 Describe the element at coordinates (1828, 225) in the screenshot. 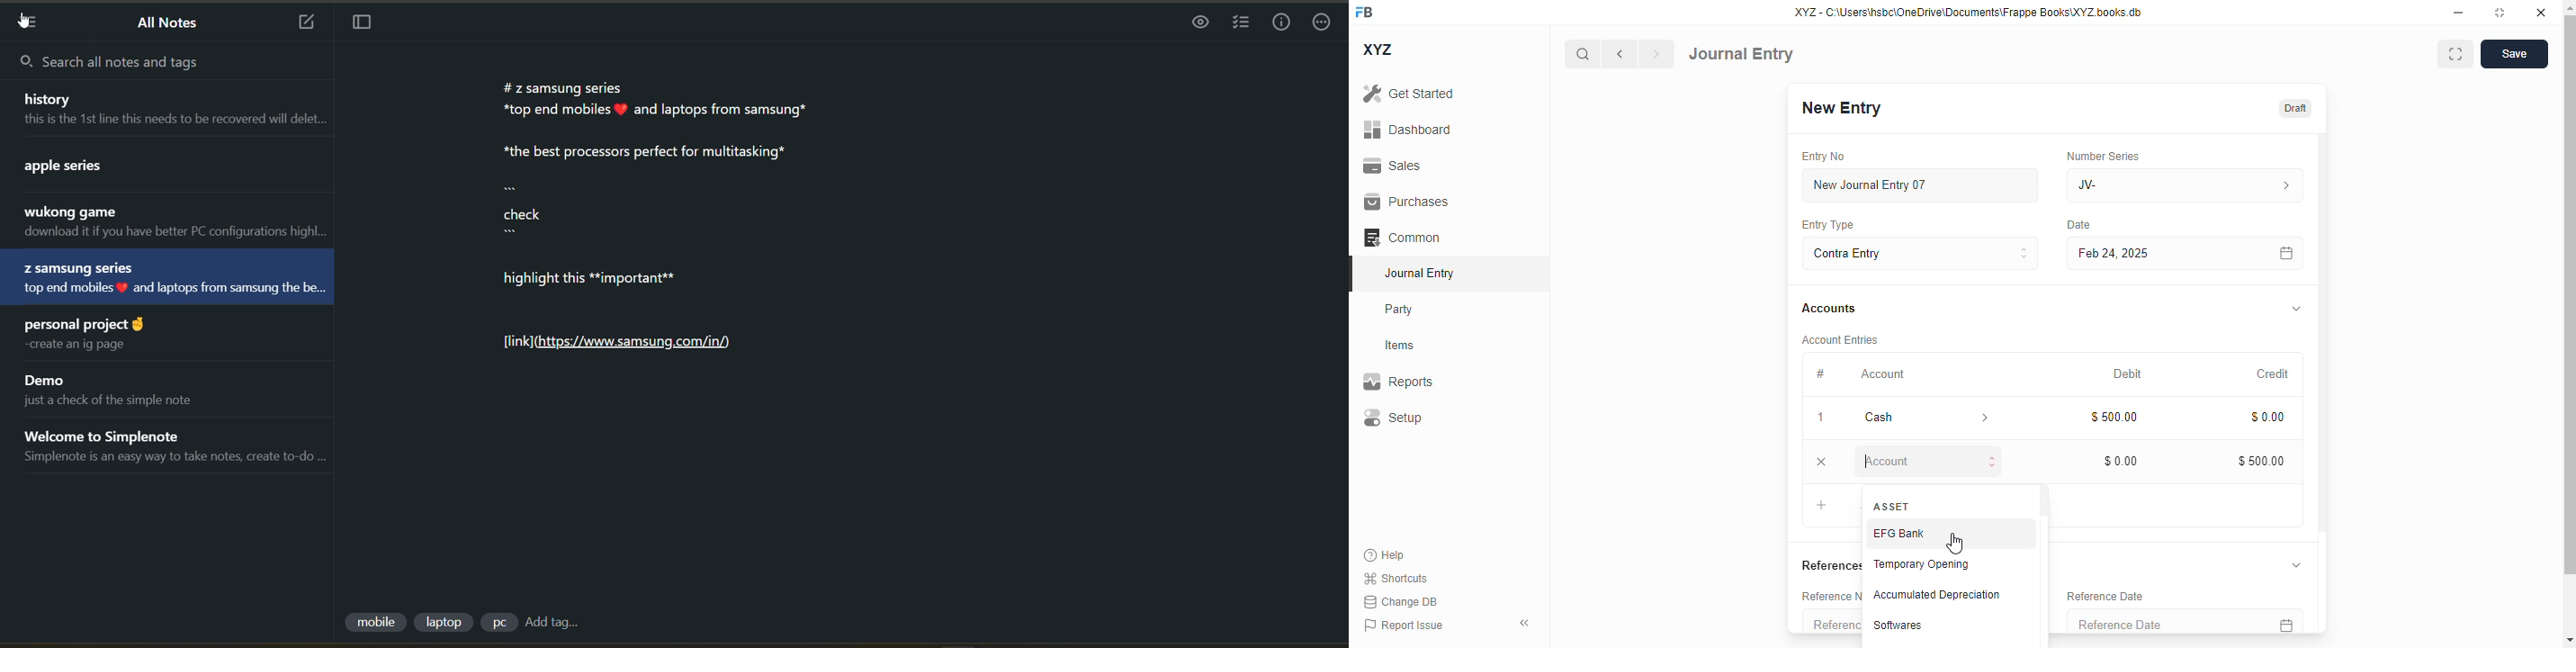

I see `entry type` at that location.